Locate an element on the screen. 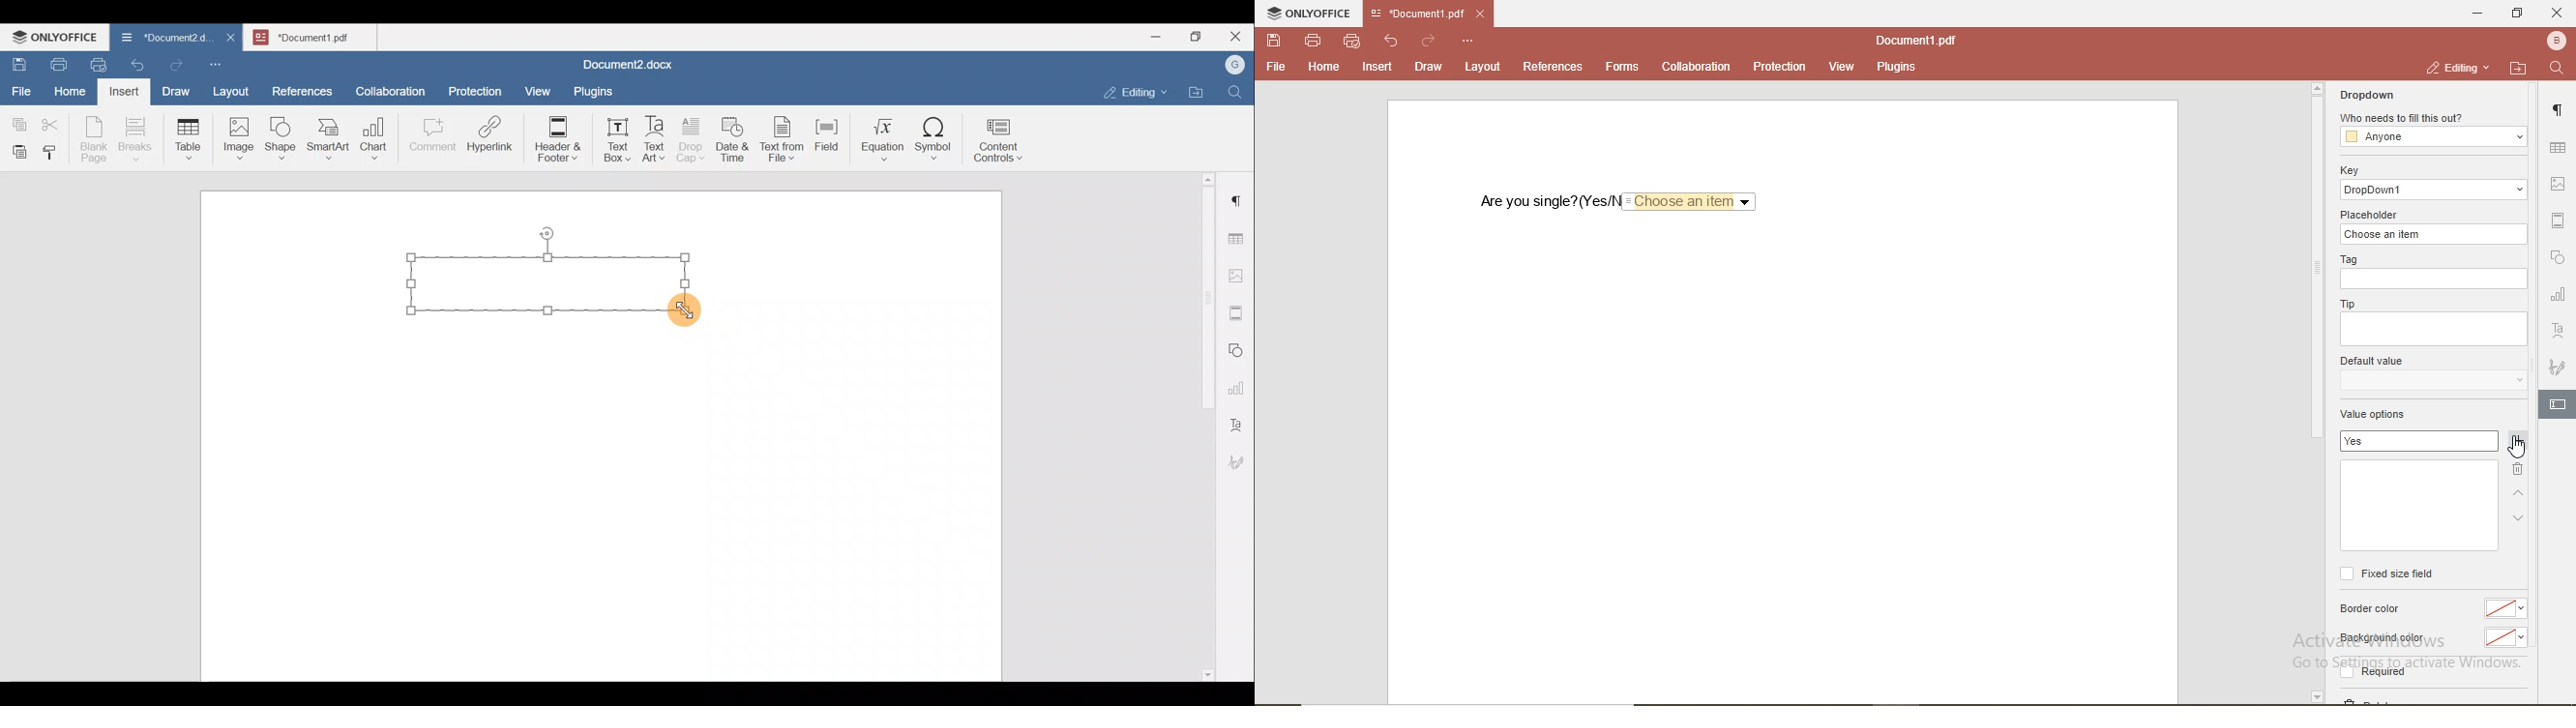  insert is located at coordinates (1377, 69).